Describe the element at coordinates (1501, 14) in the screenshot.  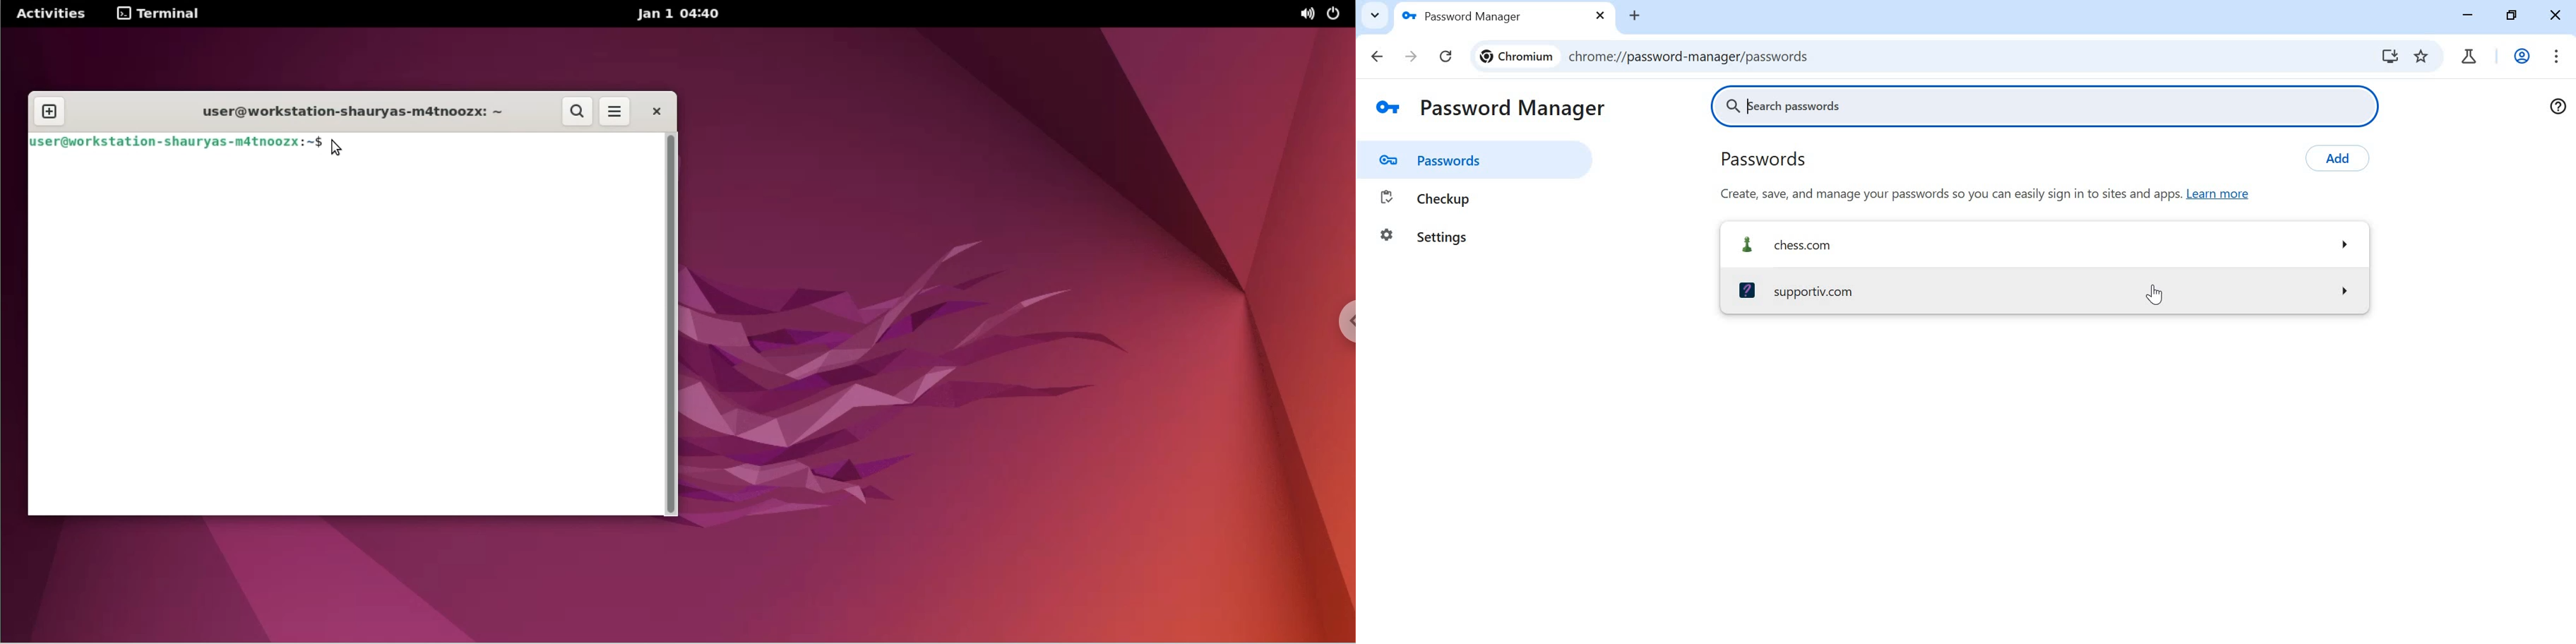
I see `password manager` at that location.